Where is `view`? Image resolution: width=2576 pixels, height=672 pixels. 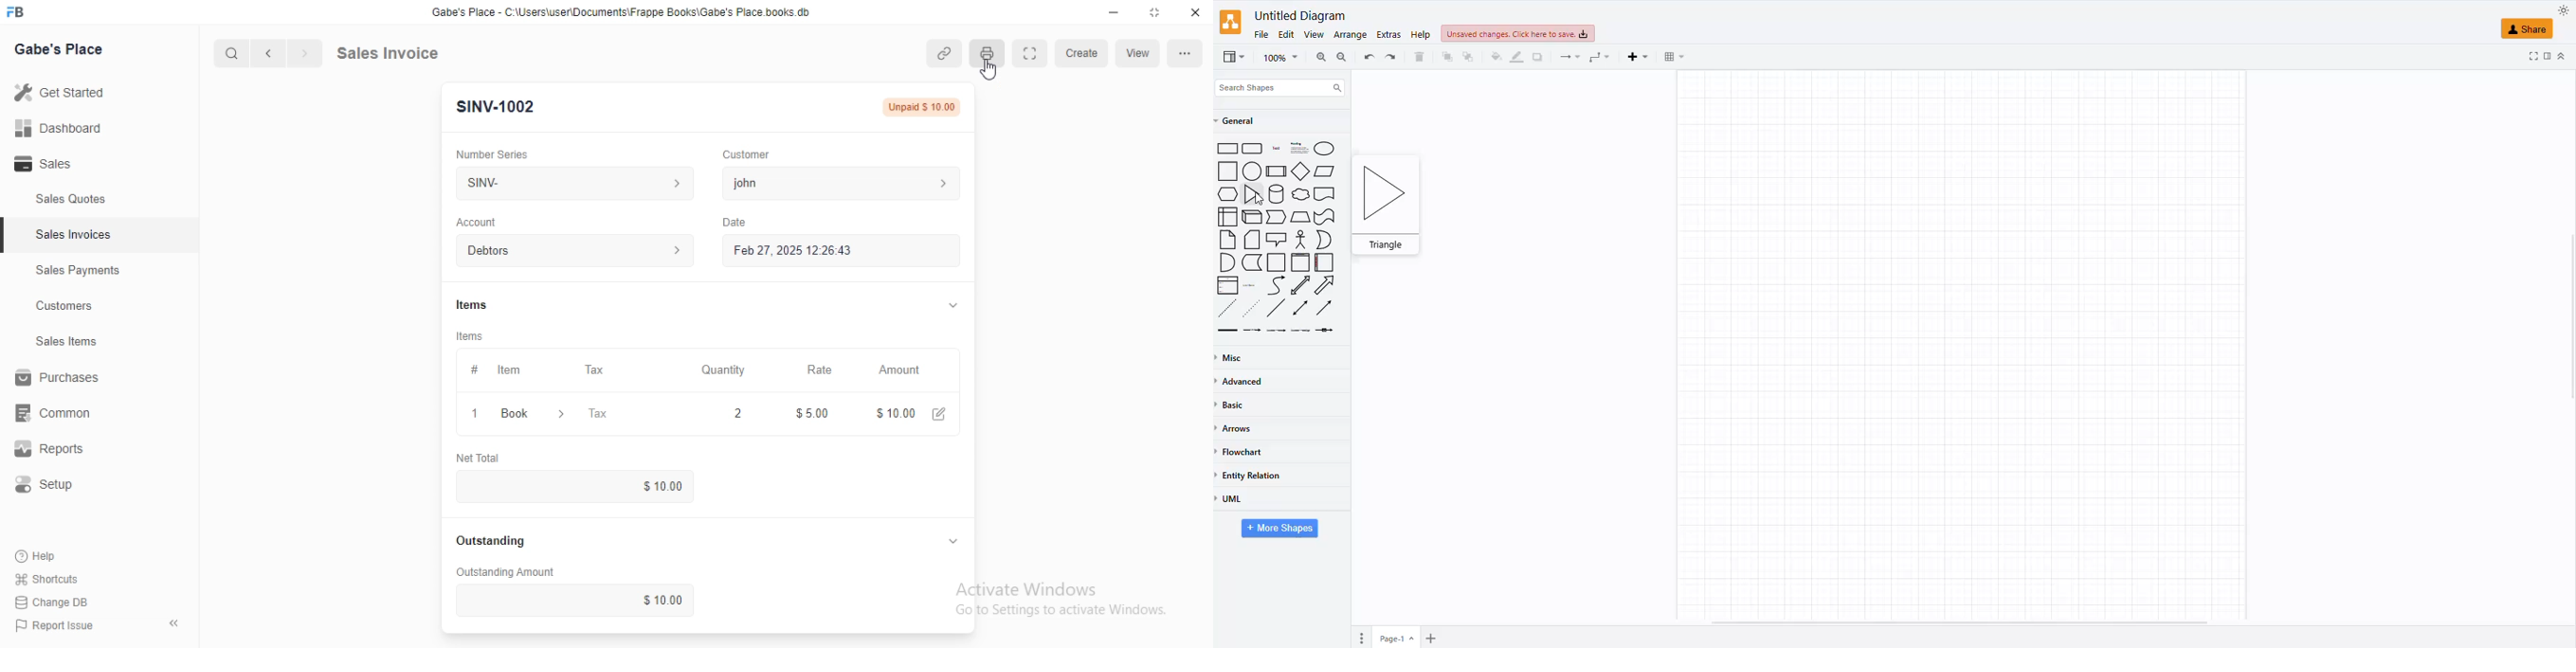
view is located at coordinates (1313, 33).